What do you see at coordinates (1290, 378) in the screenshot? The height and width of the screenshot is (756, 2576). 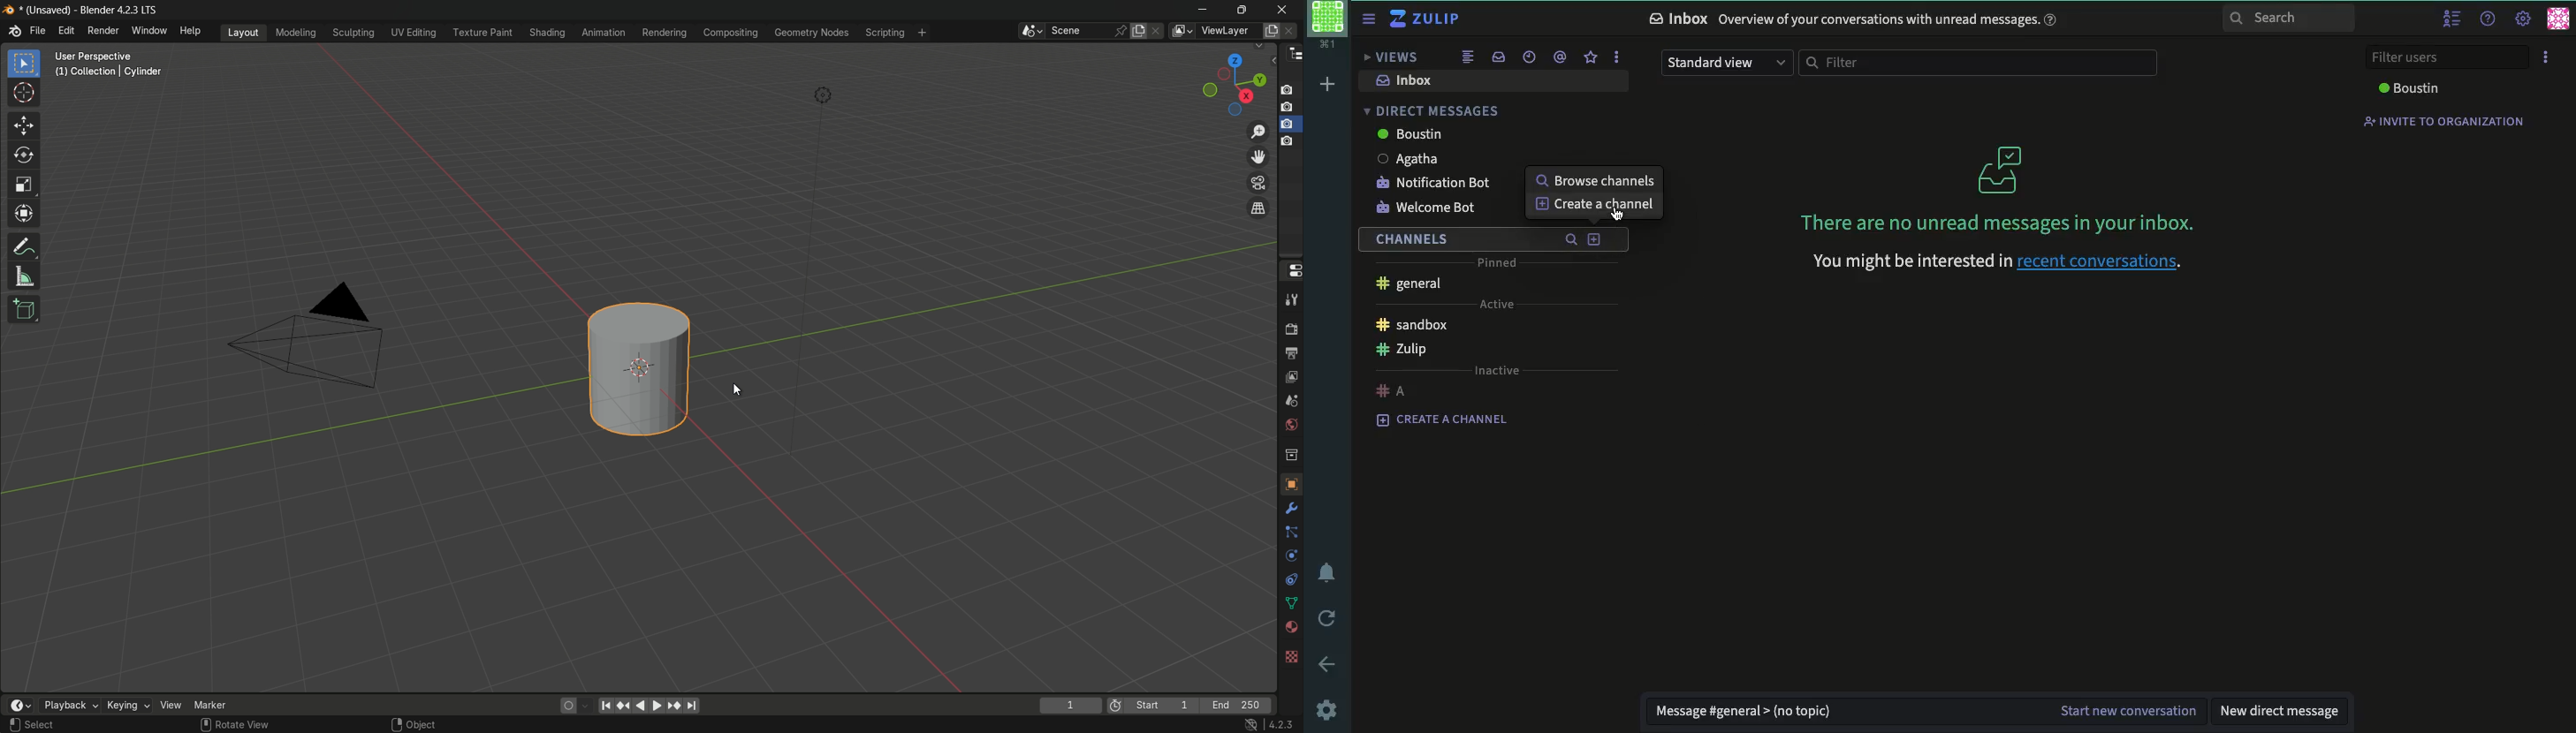 I see `view layer` at bounding box center [1290, 378].